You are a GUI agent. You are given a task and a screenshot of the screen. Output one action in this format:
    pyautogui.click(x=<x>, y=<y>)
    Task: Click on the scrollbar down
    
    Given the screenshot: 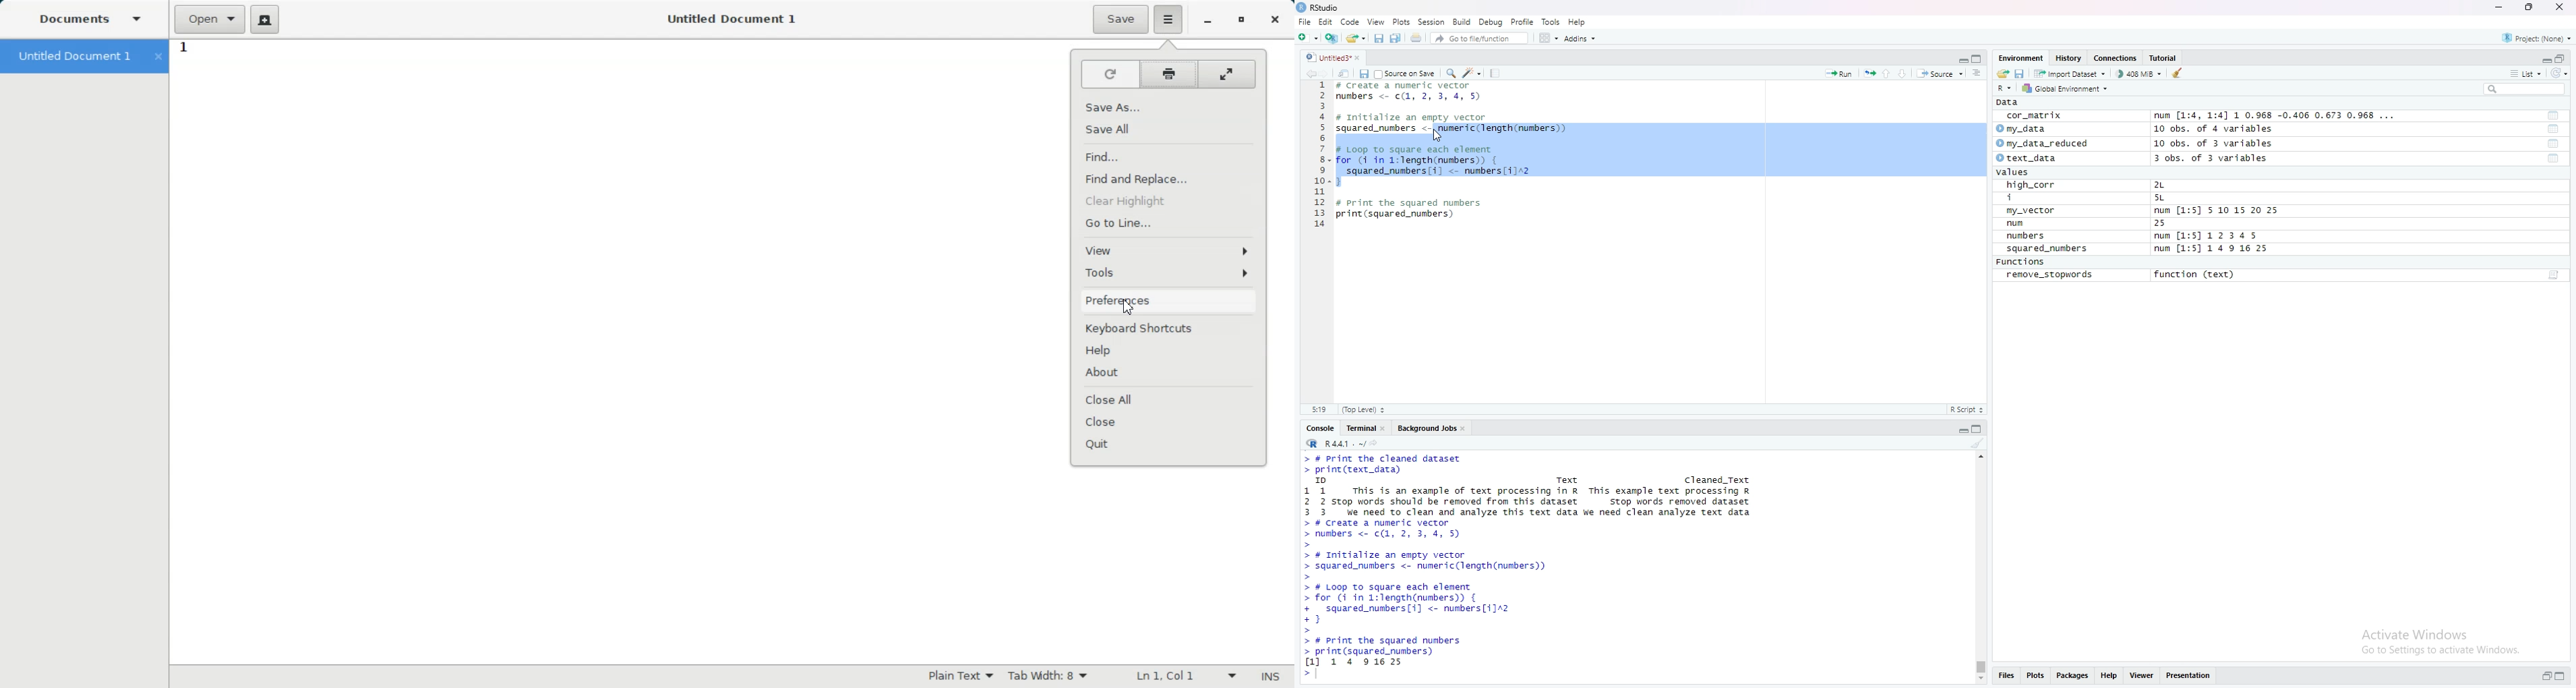 What is the action you would take?
    pyautogui.click(x=1979, y=680)
    